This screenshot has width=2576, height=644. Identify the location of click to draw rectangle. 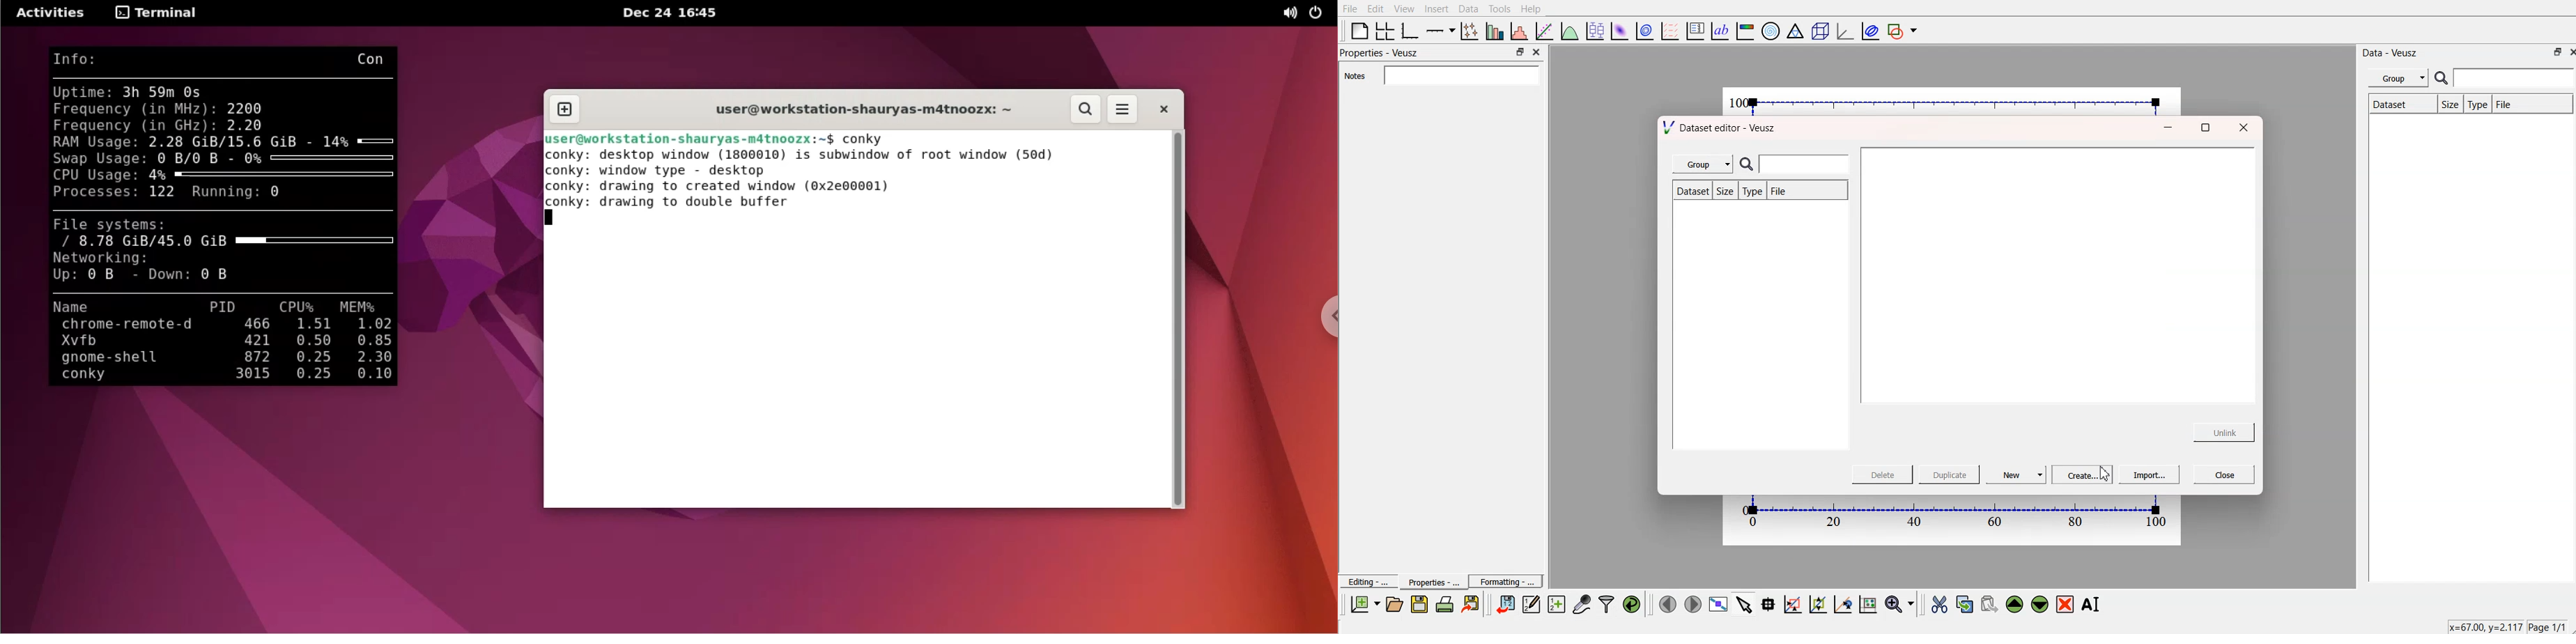
(1793, 603).